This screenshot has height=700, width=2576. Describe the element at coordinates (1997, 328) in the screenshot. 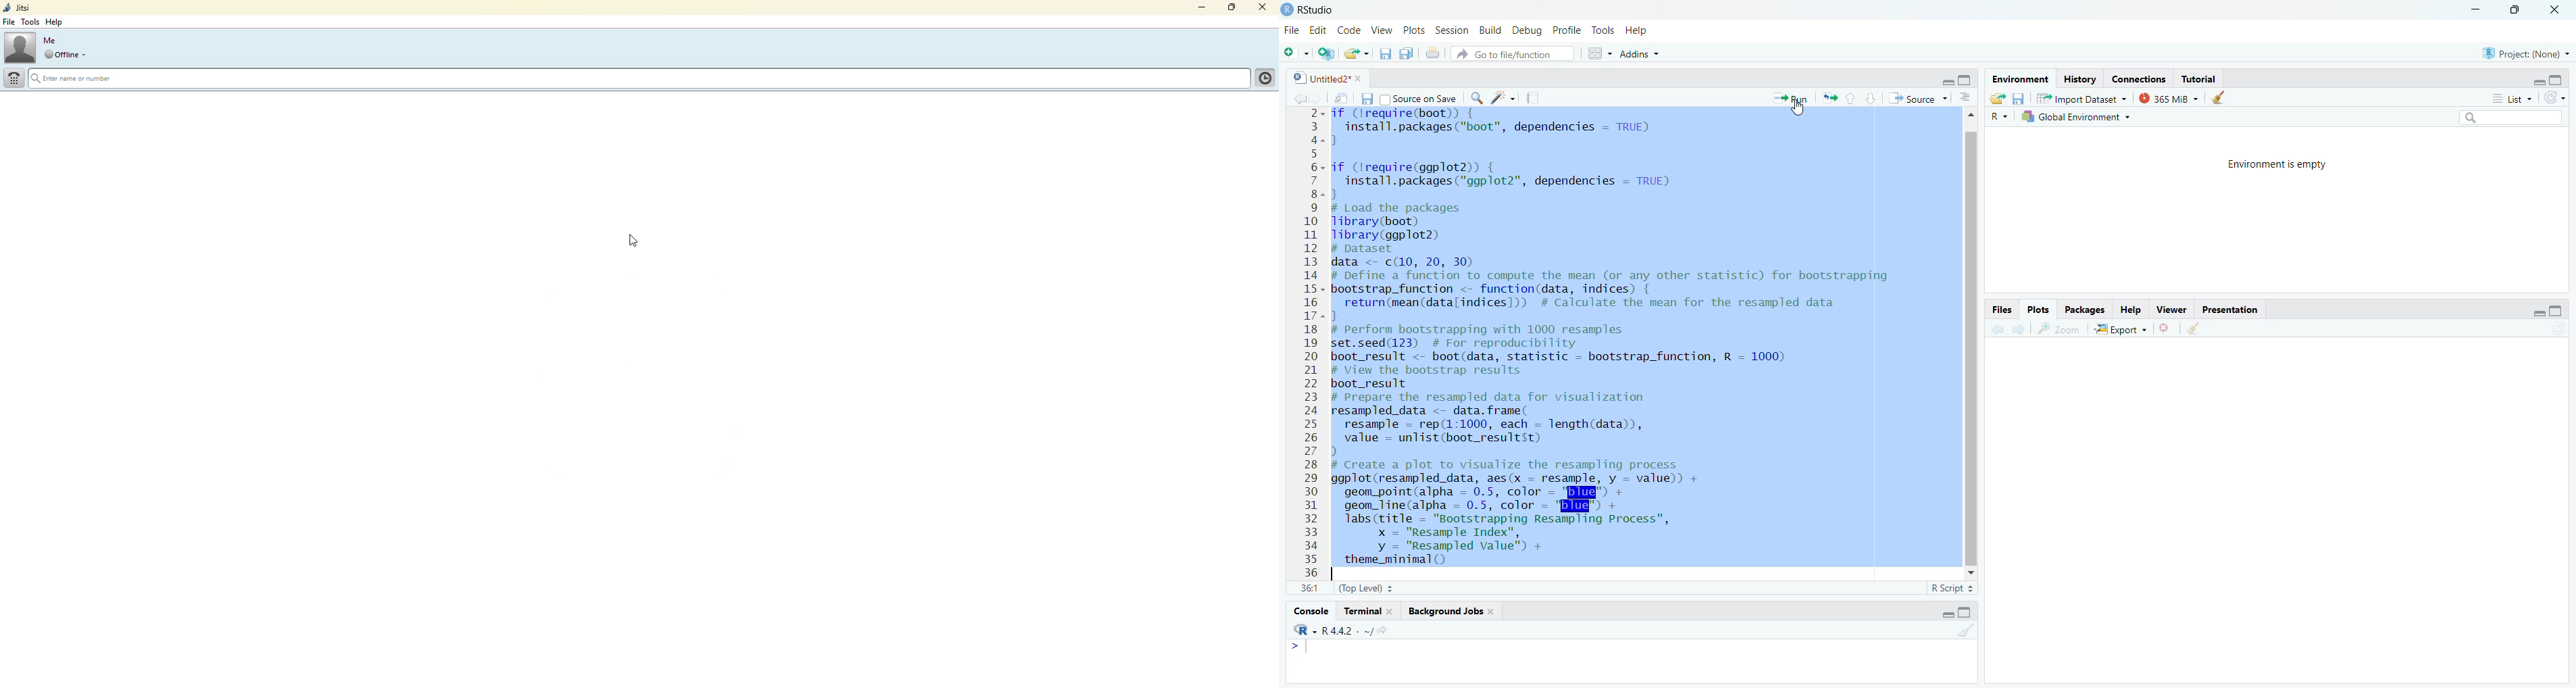

I see `go back` at that location.